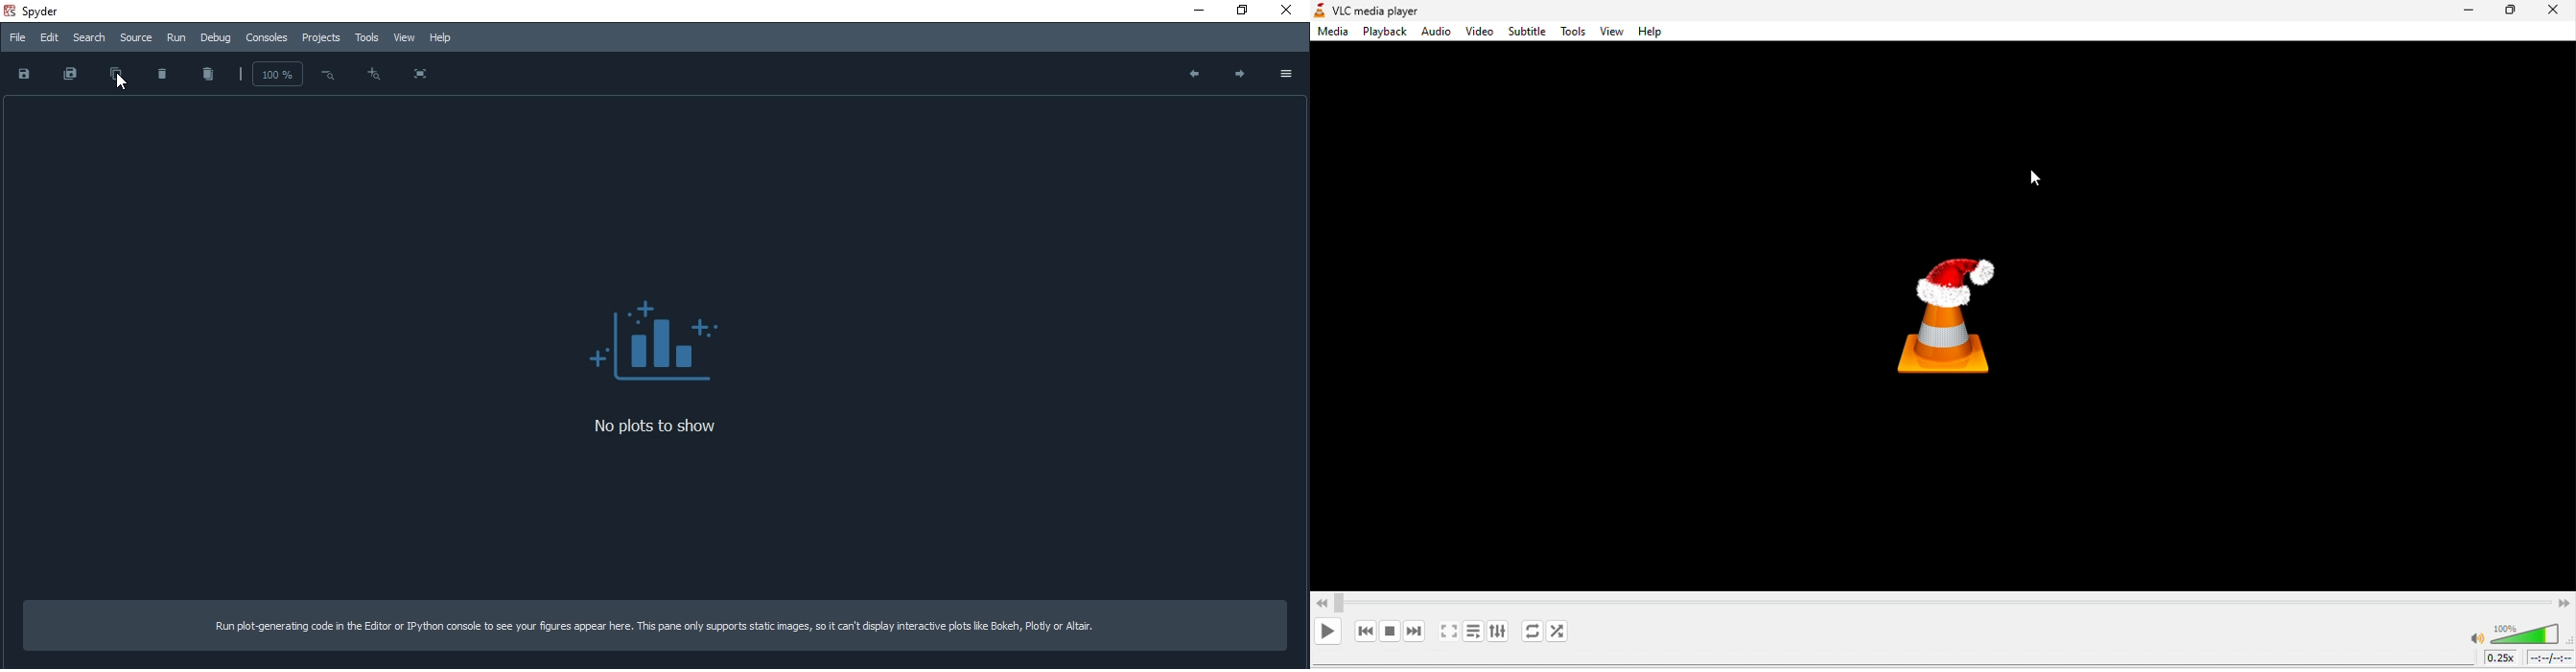 This screenshot has width=2576, height=672. I want to click on help, so click(1654, 32).